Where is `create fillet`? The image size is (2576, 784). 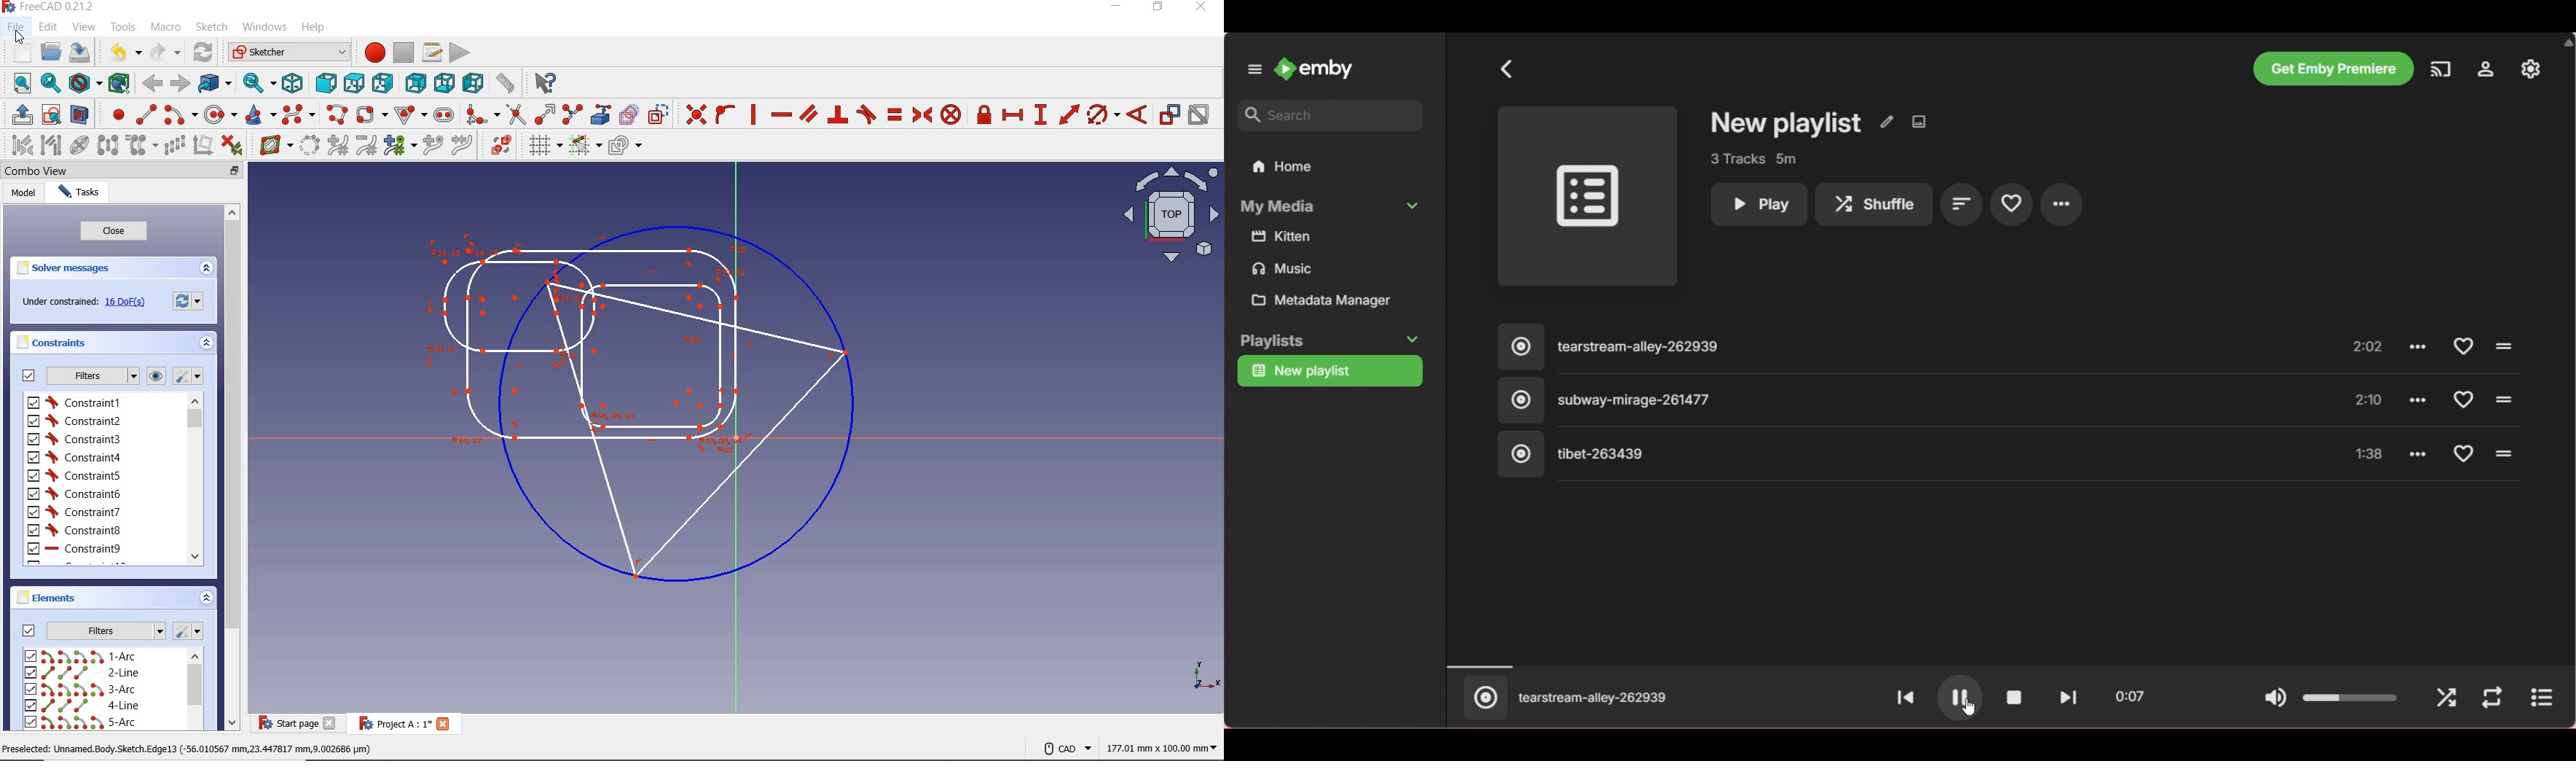
create fillet is located at coordinates (482, 114).